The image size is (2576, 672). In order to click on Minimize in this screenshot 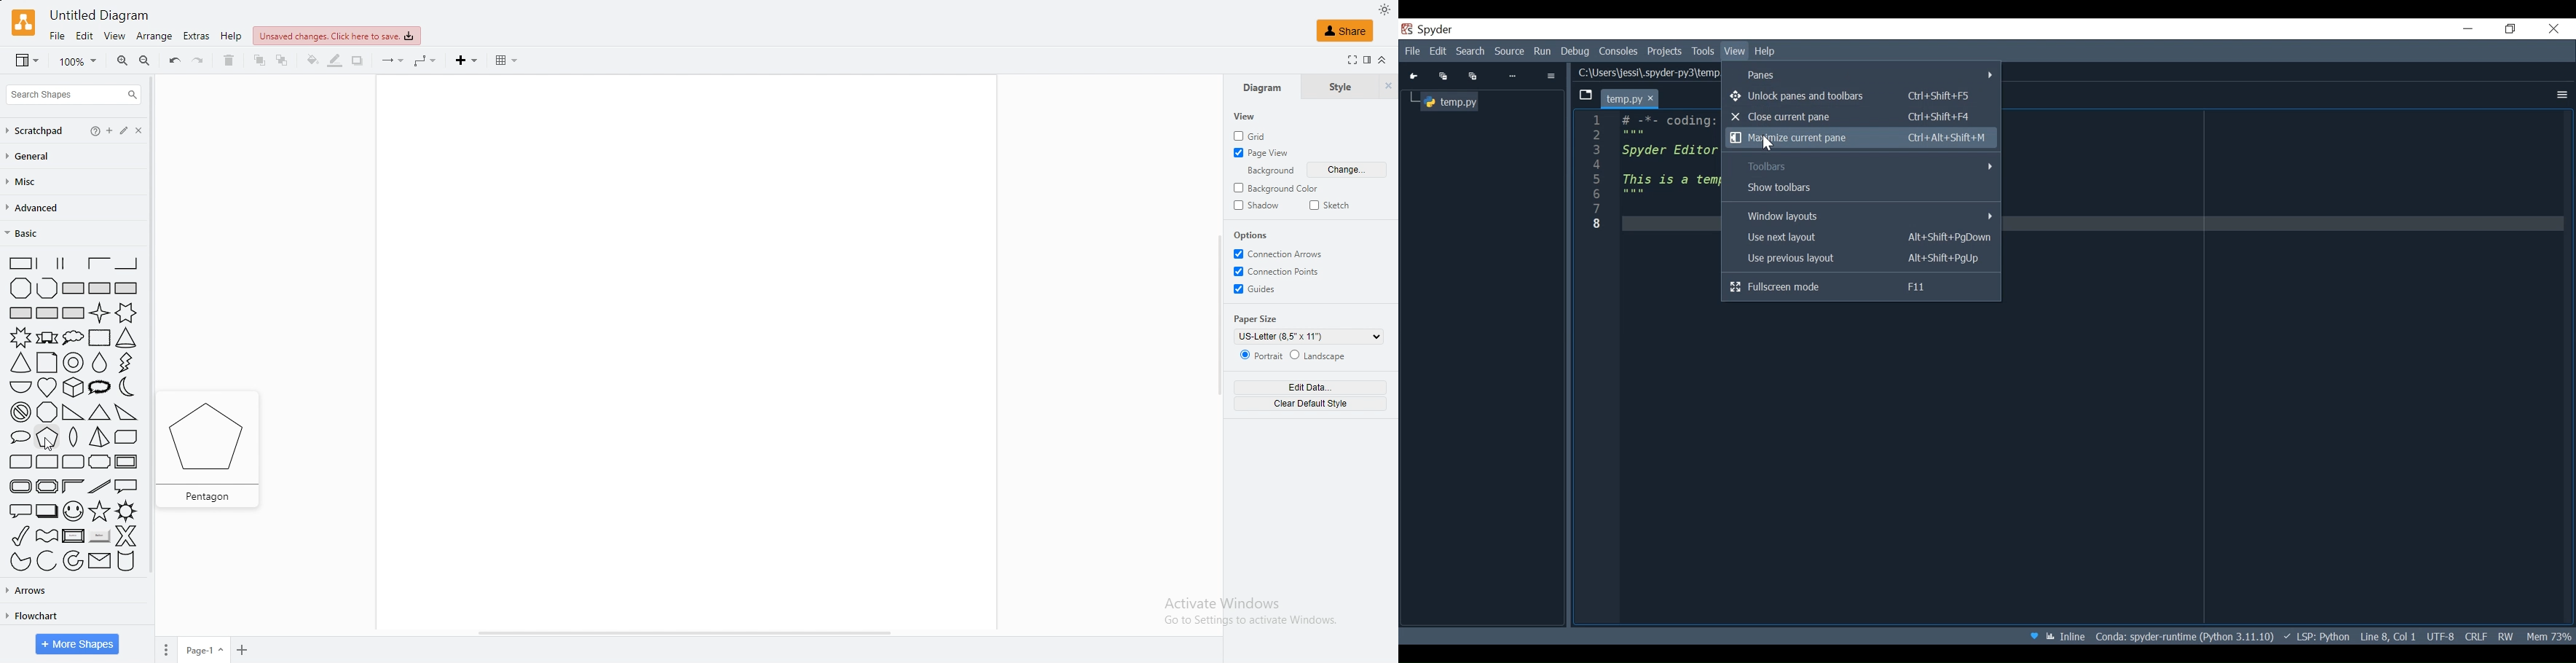, I will do `click(2468, 28)`.